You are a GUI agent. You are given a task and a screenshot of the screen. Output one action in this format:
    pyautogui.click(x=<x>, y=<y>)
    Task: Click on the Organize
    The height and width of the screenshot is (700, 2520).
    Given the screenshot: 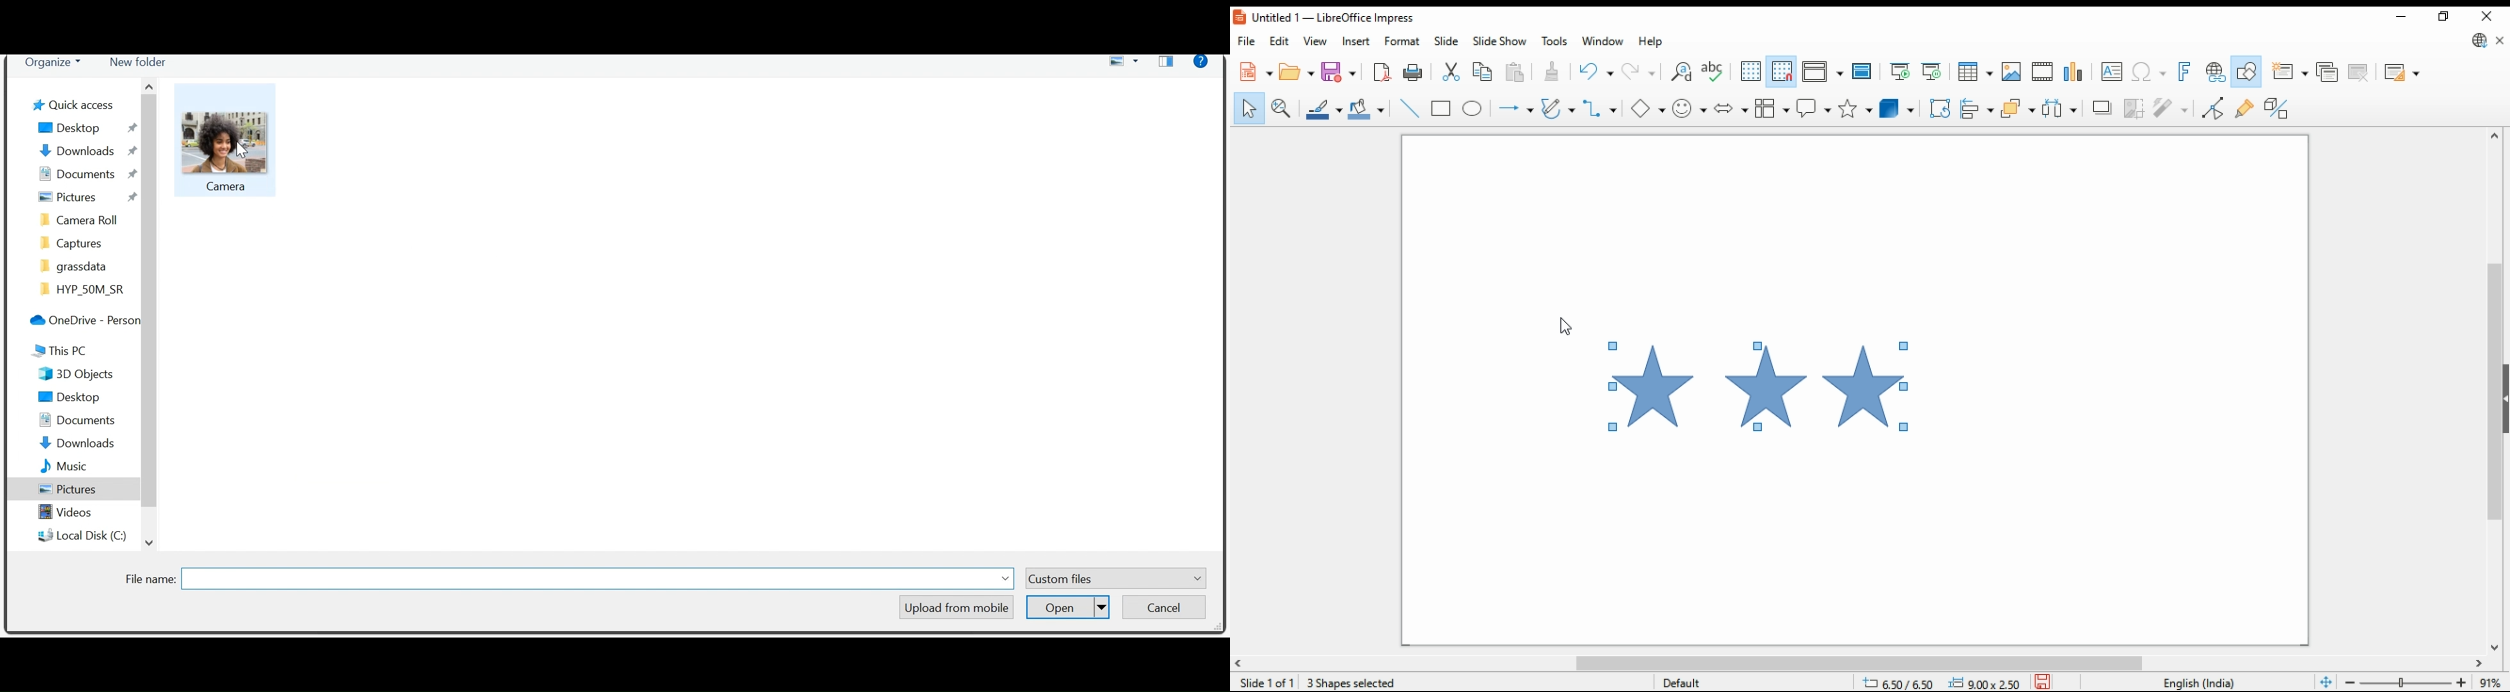 What is the action you would take?
    pyautogui.click(x=51, y=63)
    